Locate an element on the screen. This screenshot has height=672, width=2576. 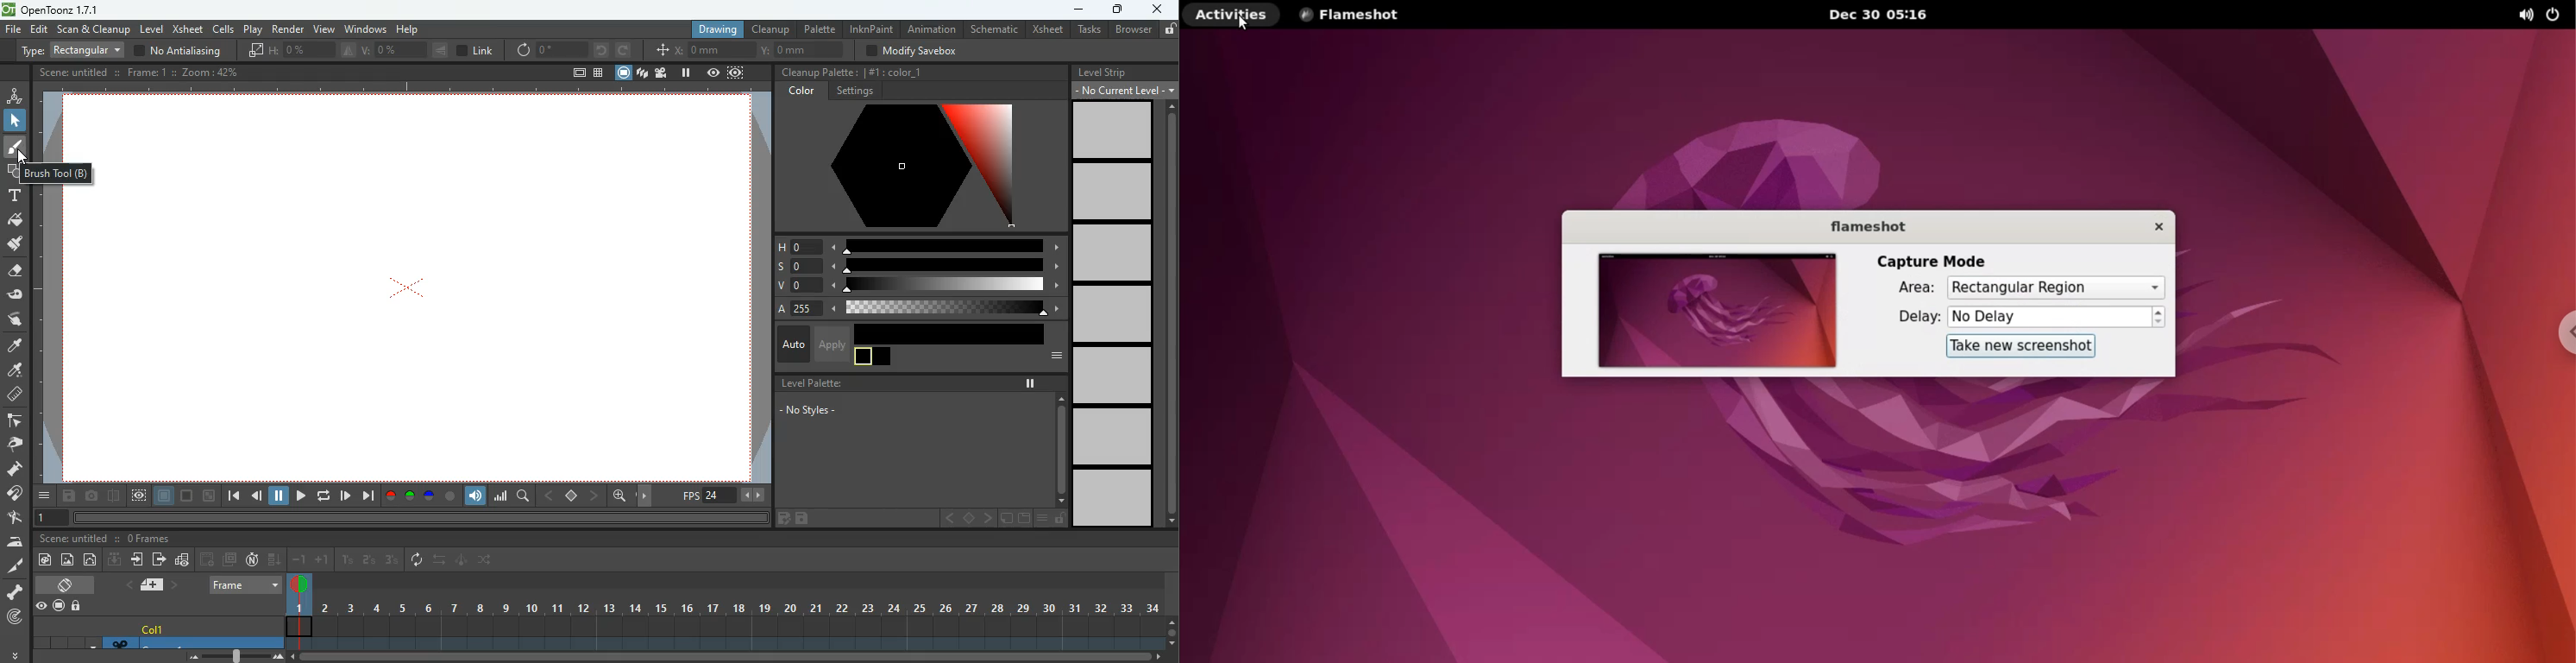
scan & cleanup is located at coordinates (94, 30).